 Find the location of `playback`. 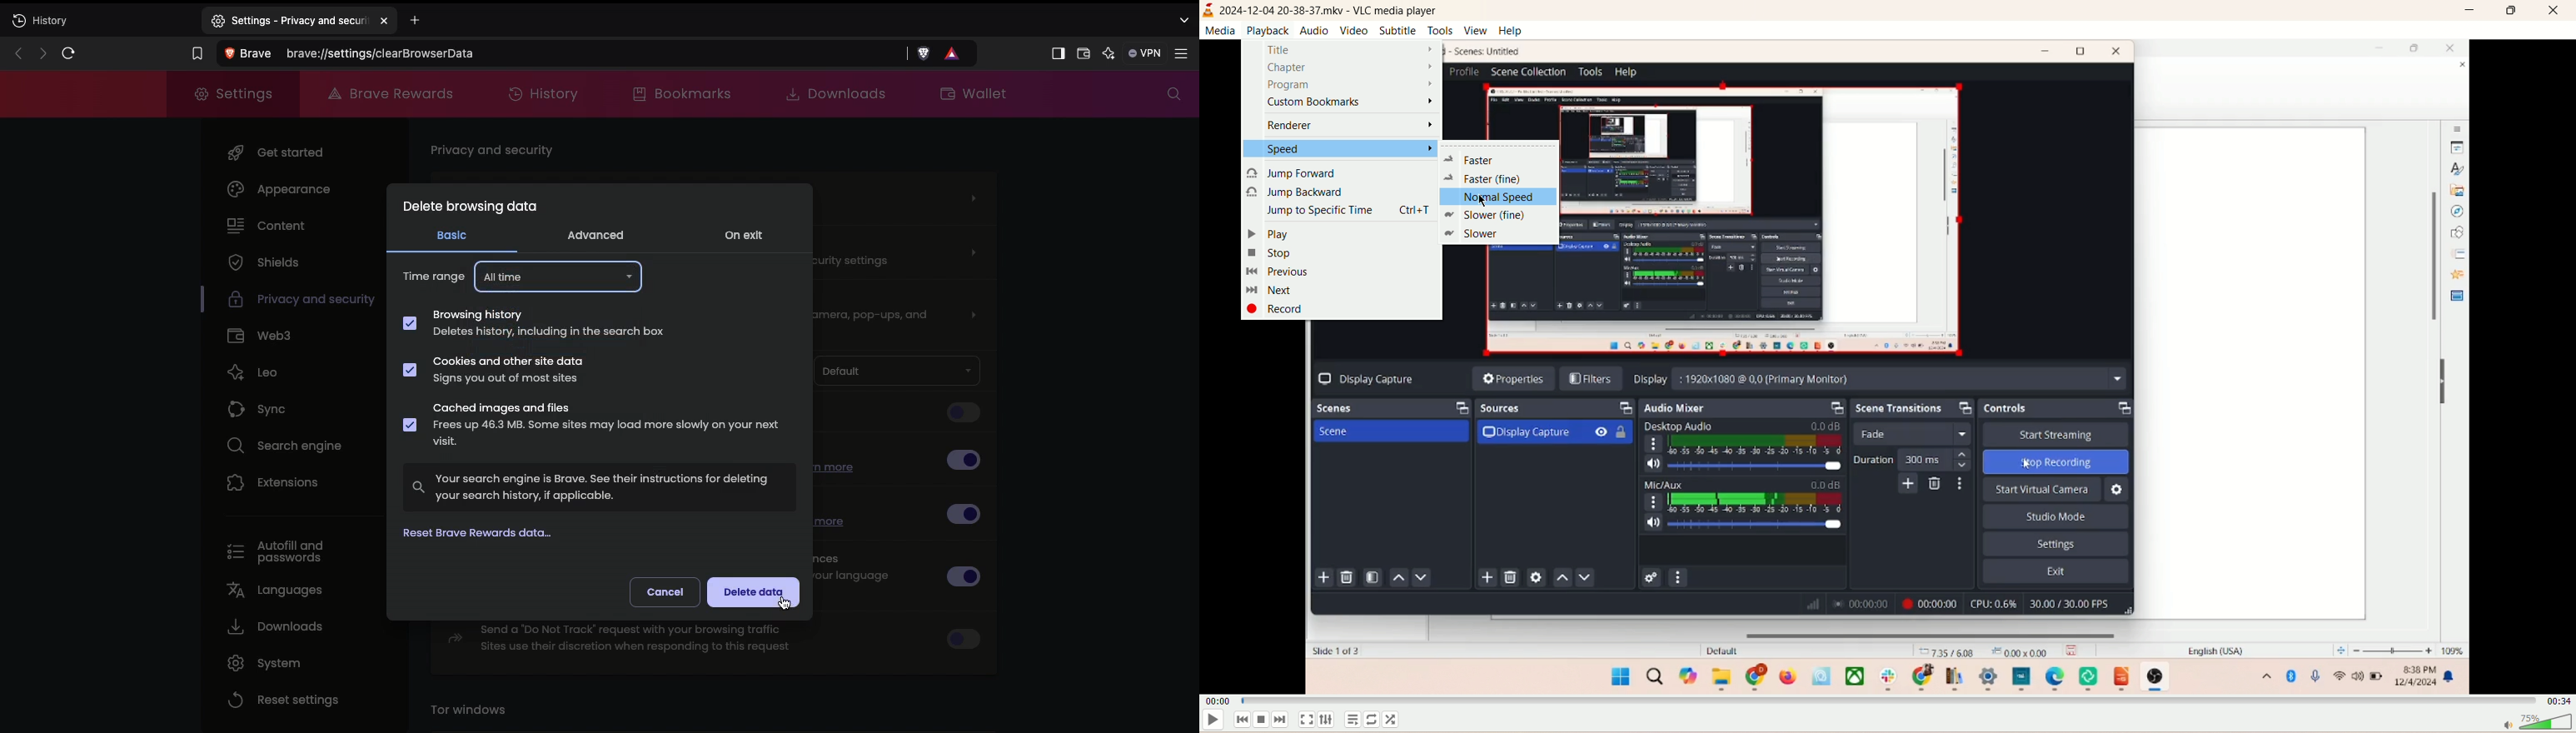

playback is located at coordinates (1266, 32).